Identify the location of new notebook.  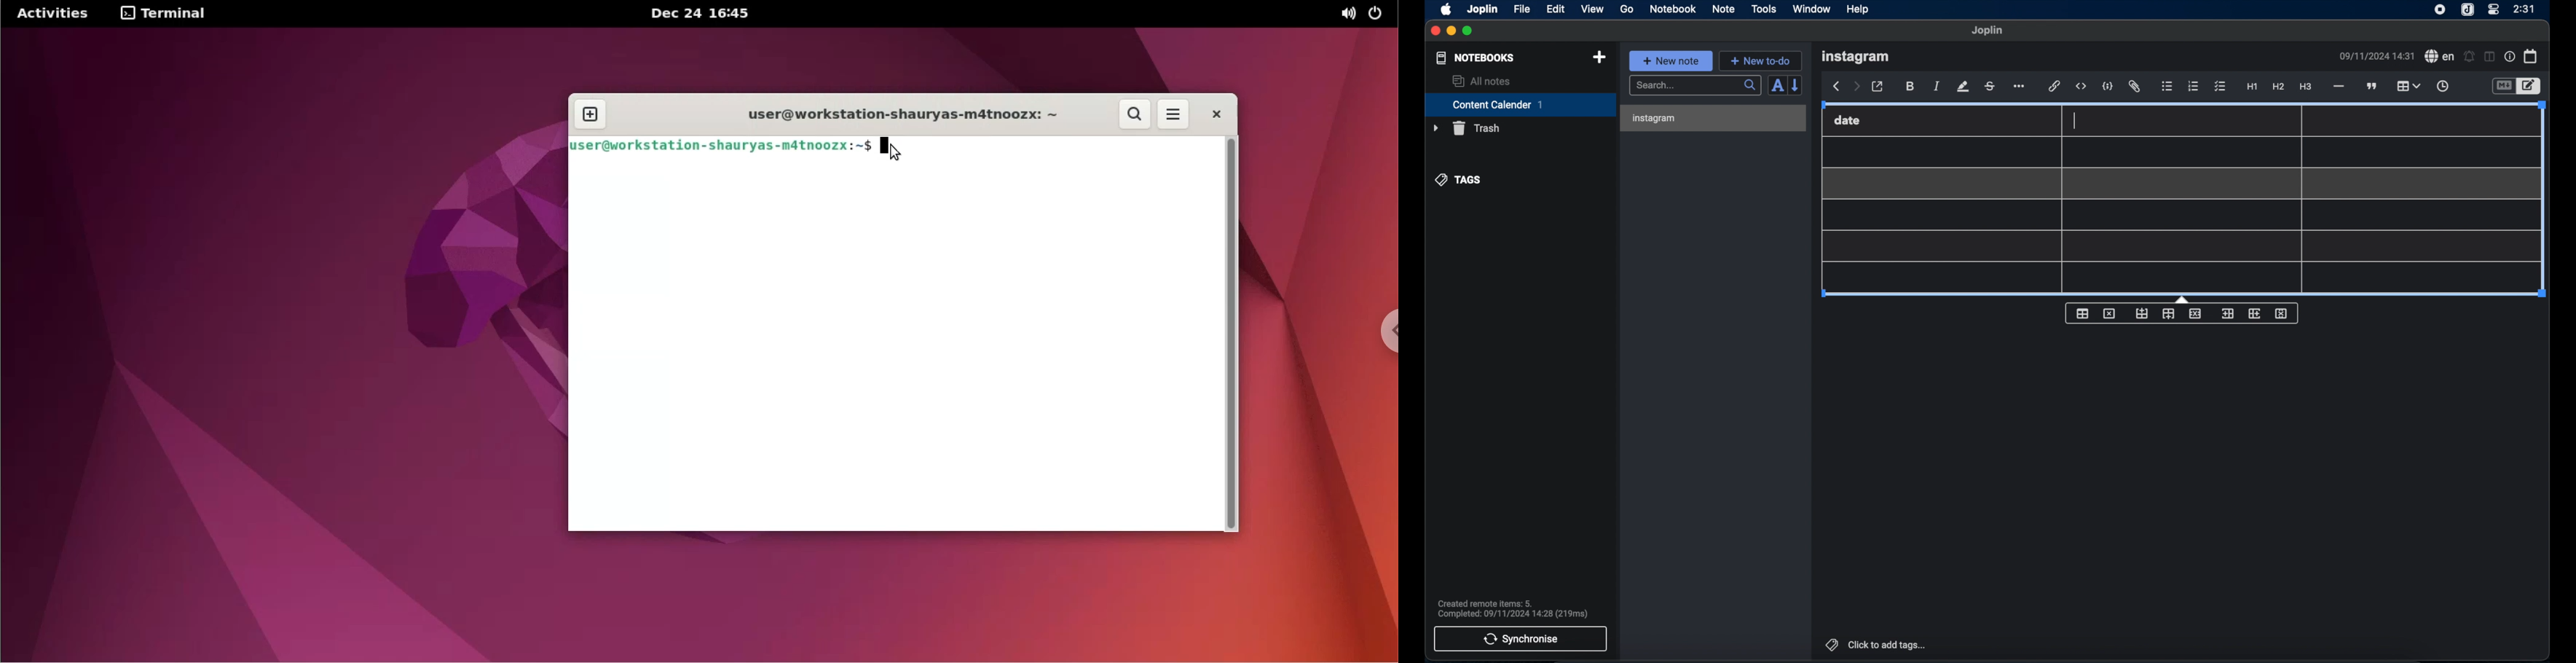
(1600, 58).